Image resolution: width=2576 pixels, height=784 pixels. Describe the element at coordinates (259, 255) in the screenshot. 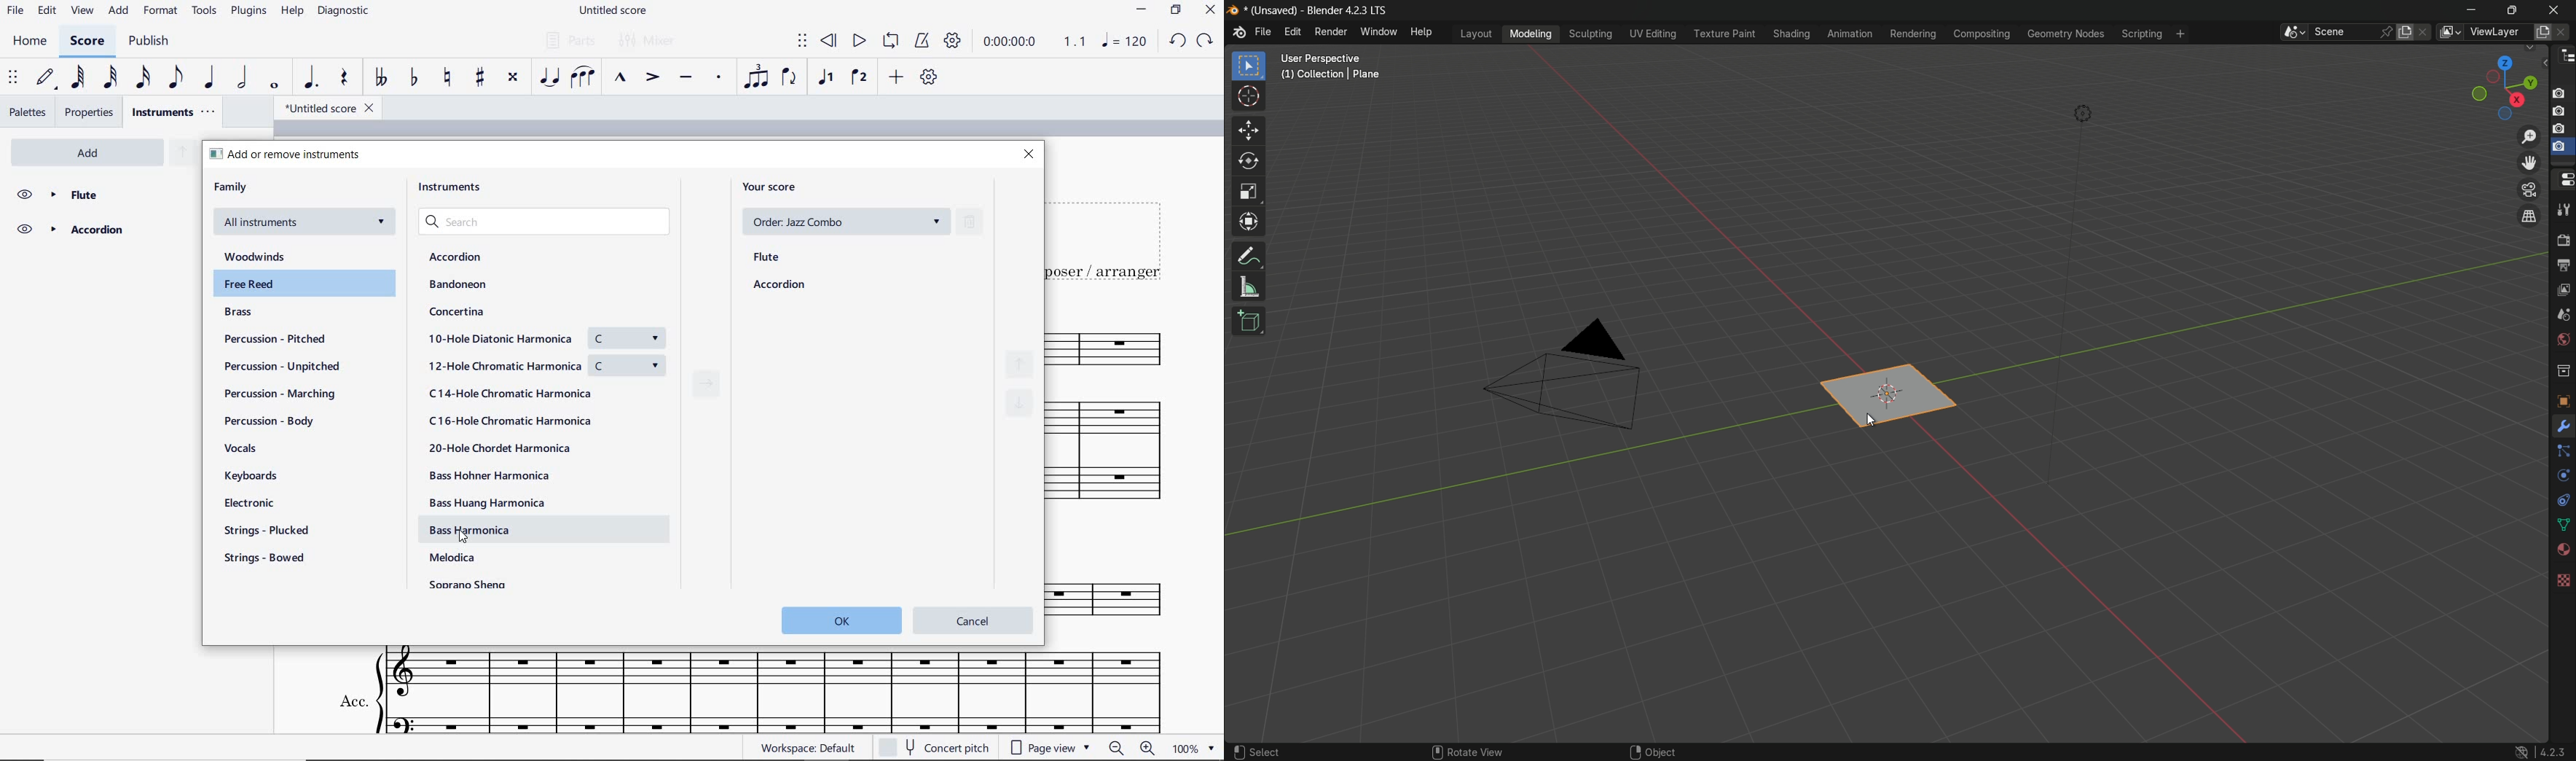

I see `woodwinds` at that location.